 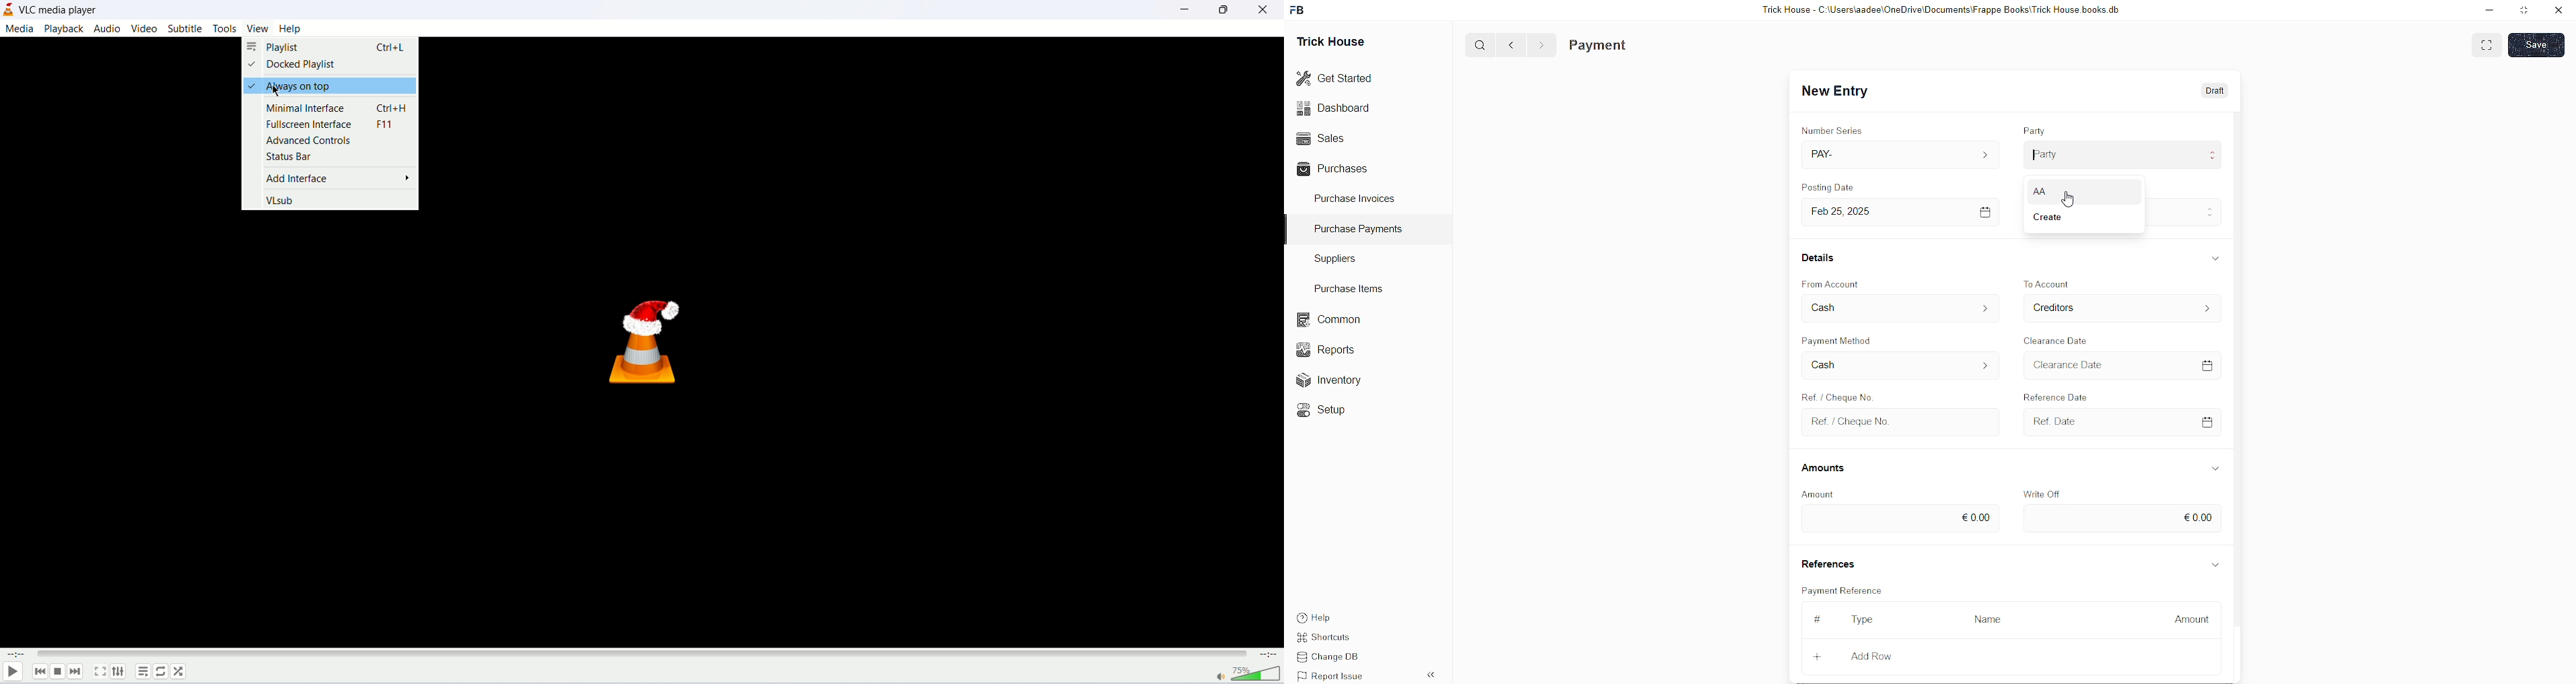 I want to click on  Get Started, so click(x=1335, y=77).